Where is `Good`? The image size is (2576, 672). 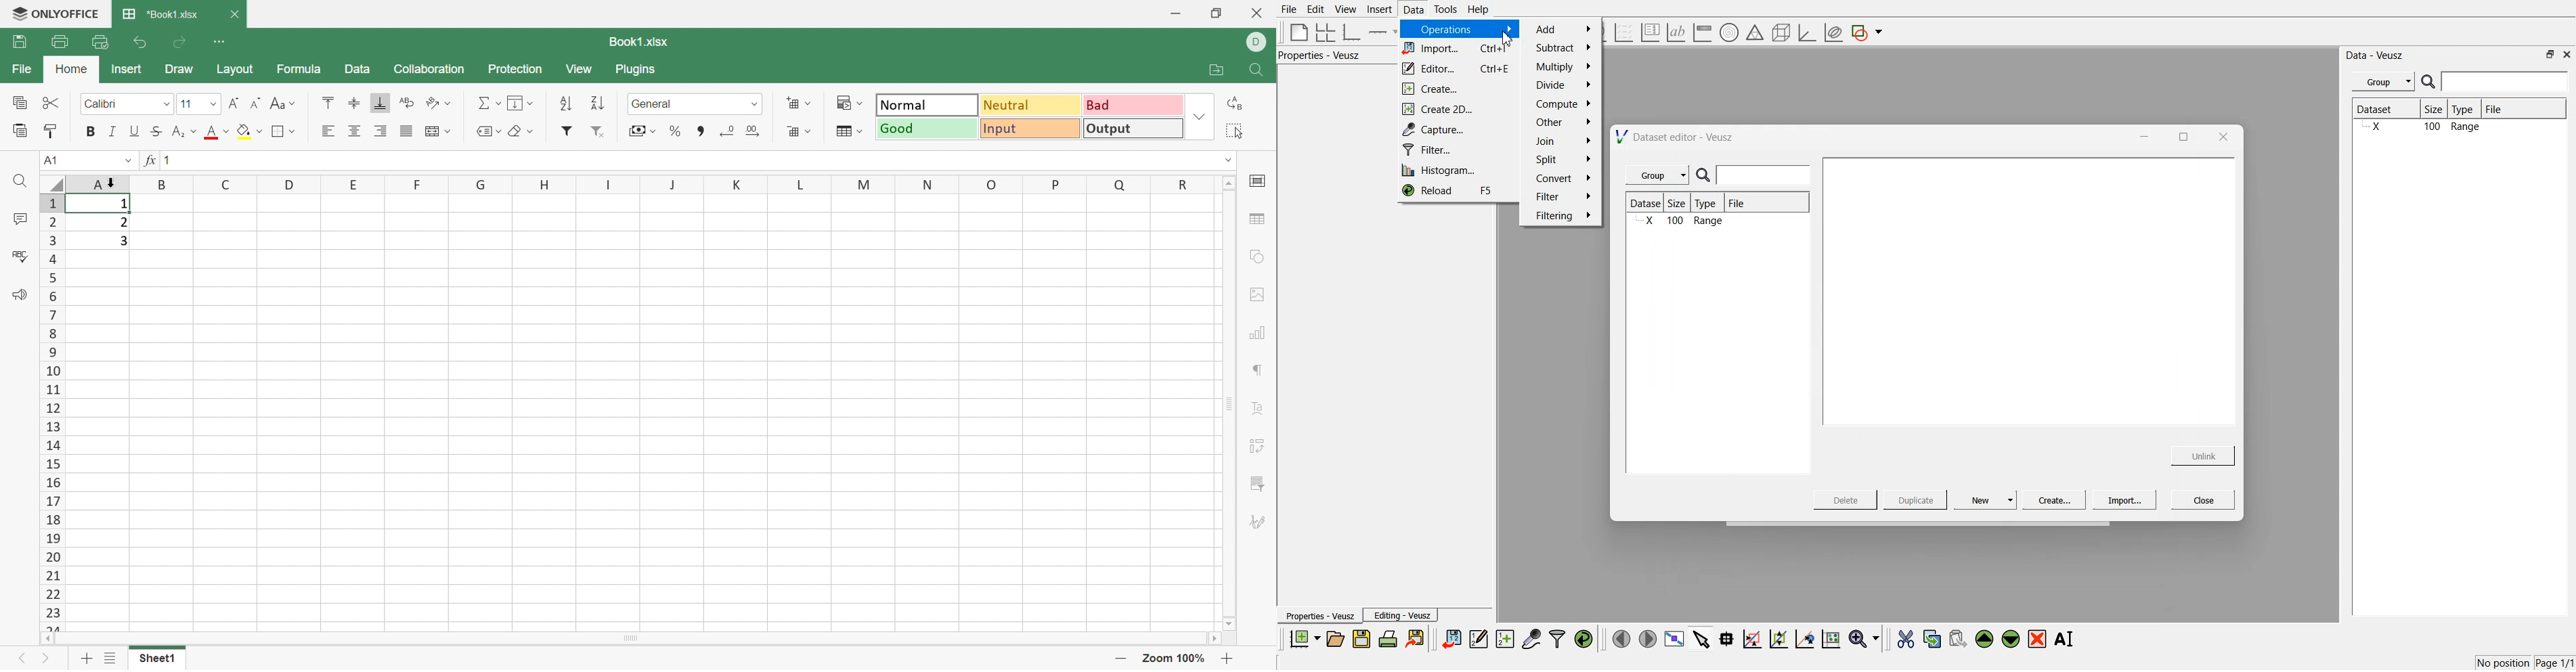
Good is located at coordinates (928, 128).